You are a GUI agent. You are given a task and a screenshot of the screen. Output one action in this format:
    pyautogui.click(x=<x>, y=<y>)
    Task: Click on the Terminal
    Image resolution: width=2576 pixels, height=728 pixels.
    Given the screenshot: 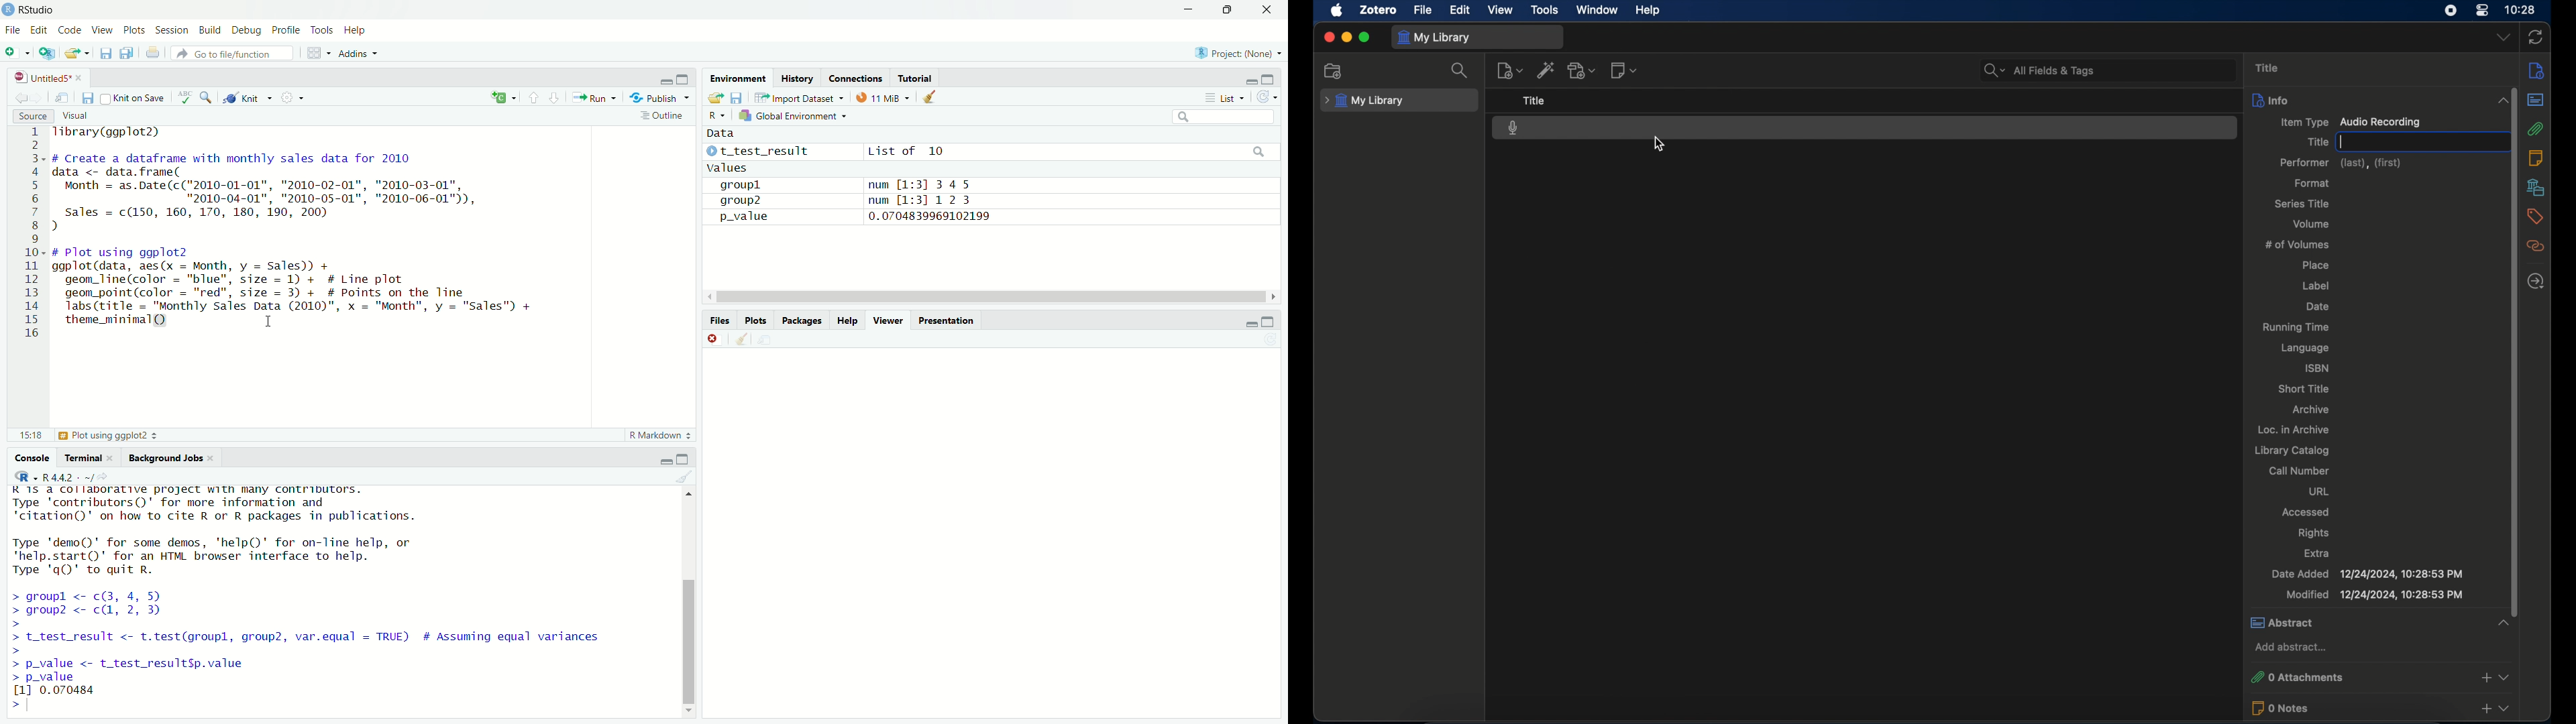 What is the action you would take?
    pyautogui.click(x=87, y=456)
    